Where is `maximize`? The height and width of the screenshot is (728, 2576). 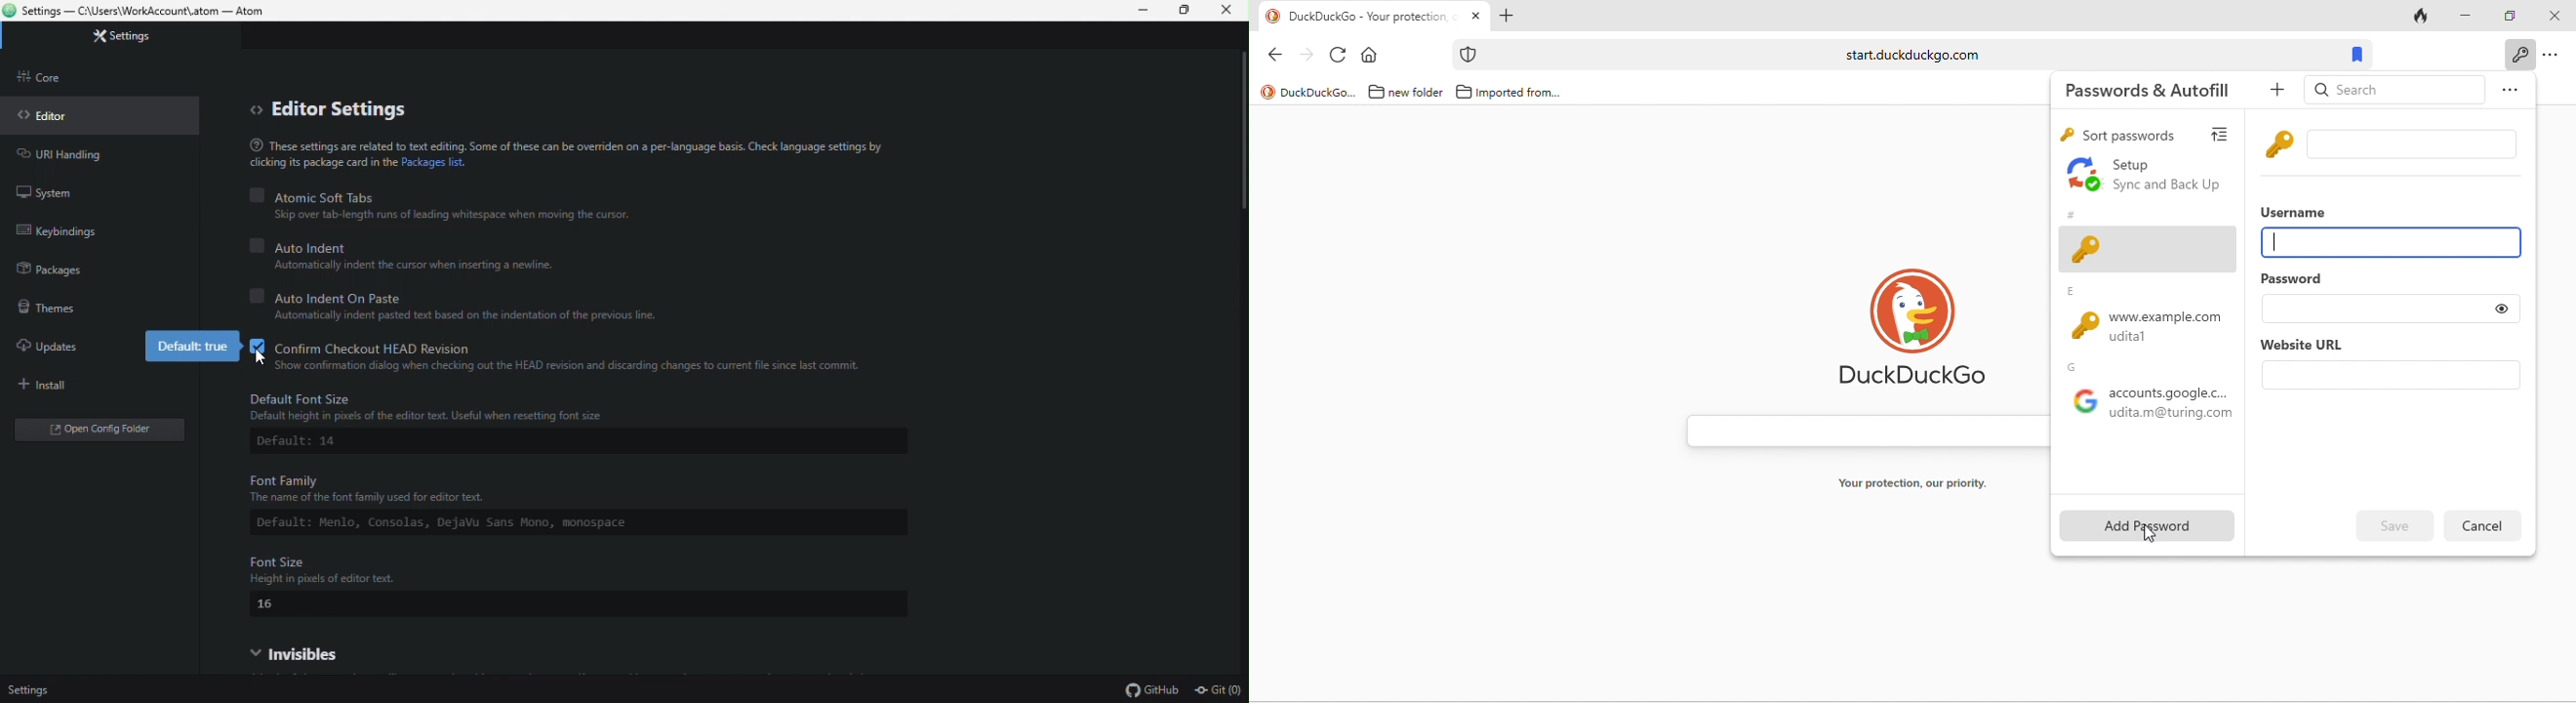
maximize is located at coordinates (2506, 14).